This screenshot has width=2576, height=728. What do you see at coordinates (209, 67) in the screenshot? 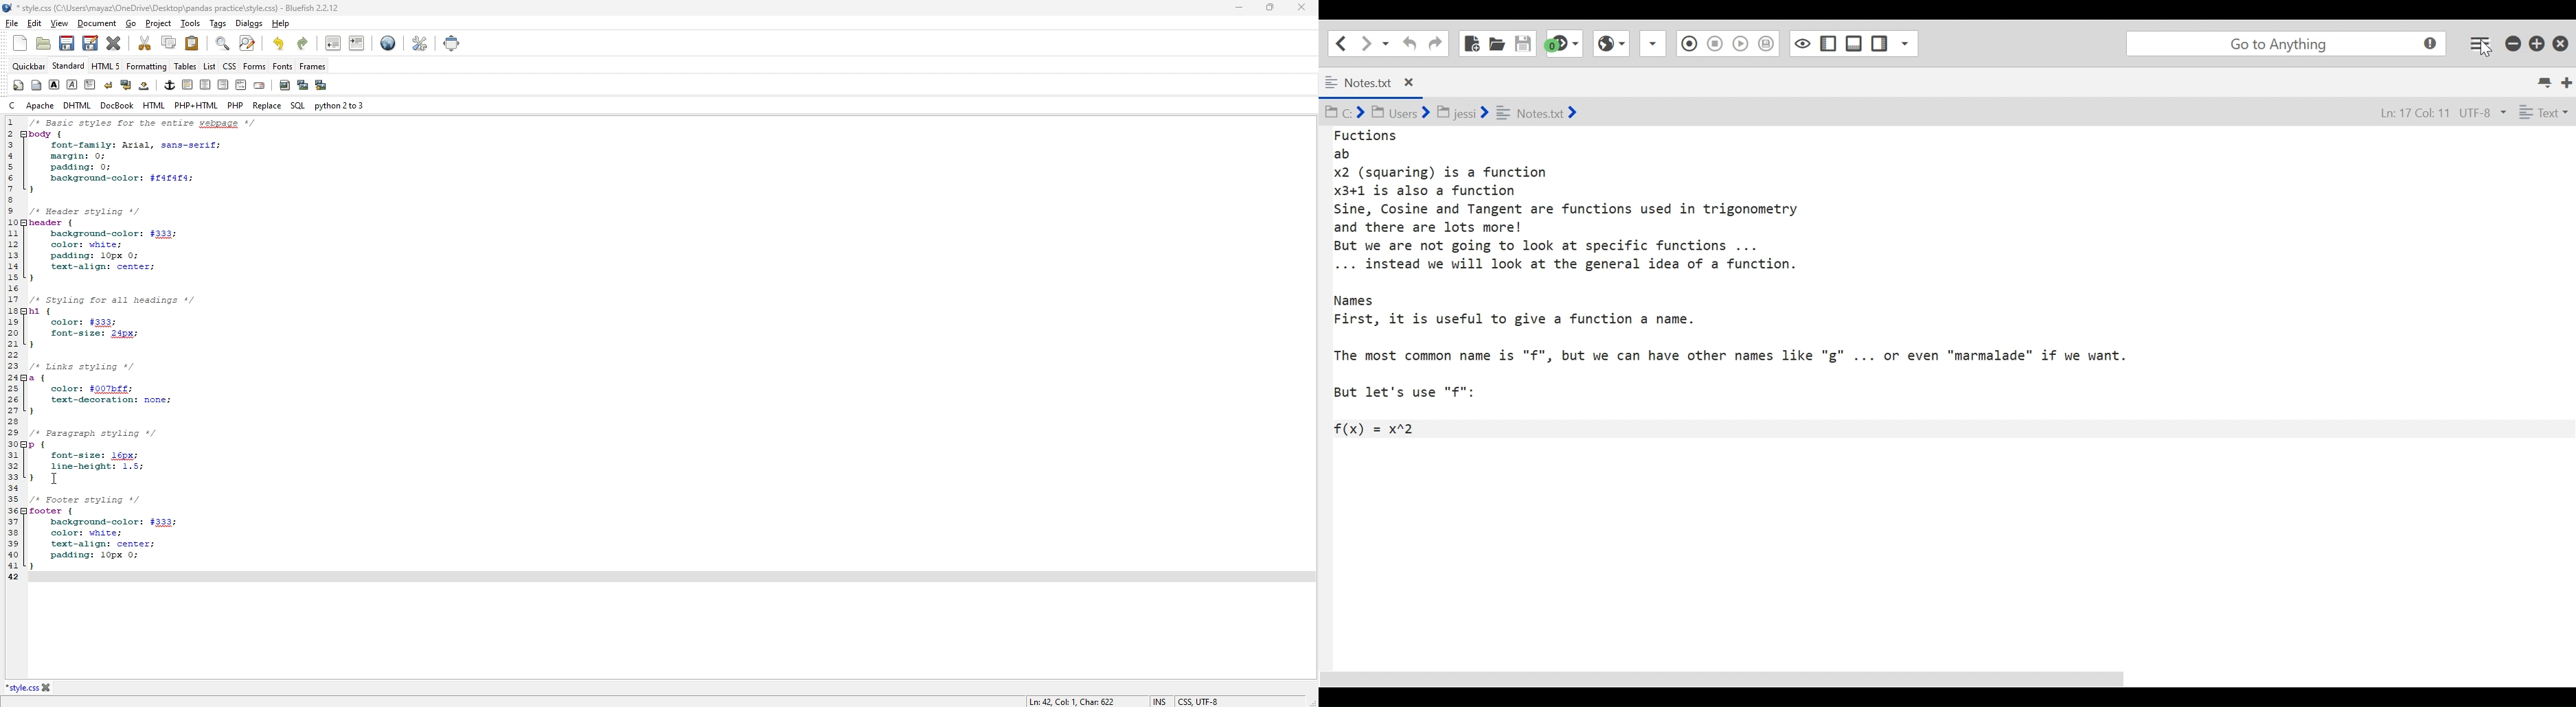
I see `list` at bounding box center [209, 67].